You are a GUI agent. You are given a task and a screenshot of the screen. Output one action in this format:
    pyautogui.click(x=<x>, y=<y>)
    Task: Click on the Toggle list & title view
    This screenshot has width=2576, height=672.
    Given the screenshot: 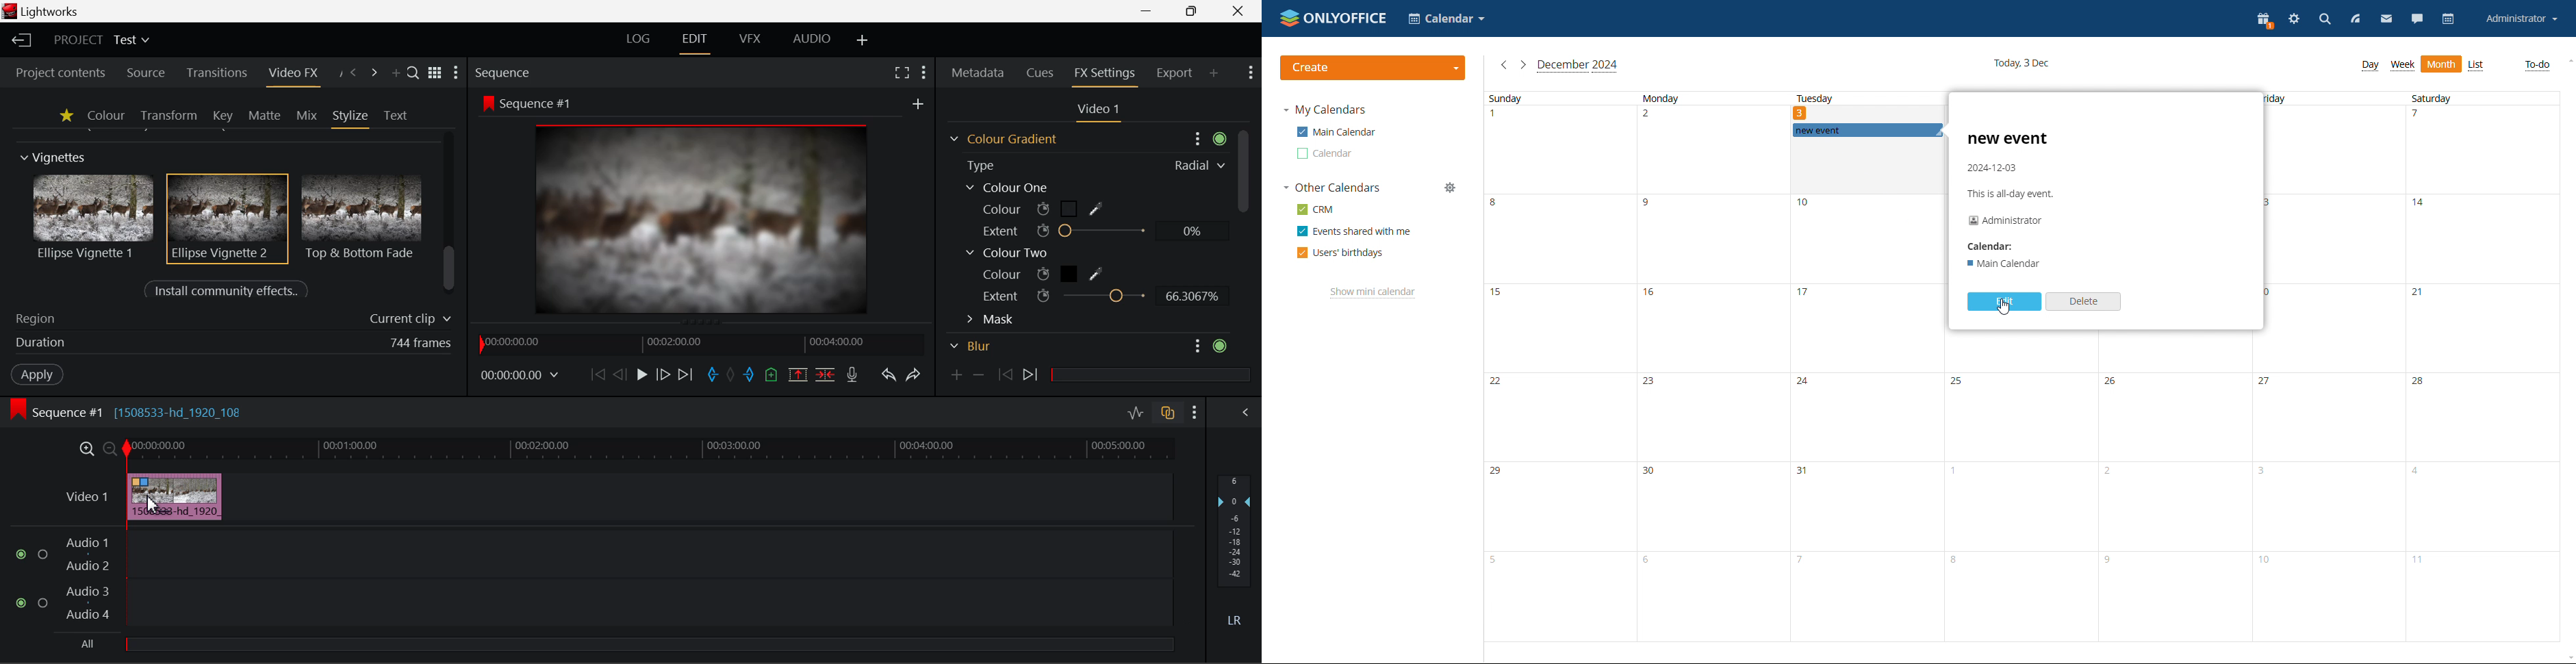 What is the action you would take?
    pyautogui.click(x=435, y=74)
    